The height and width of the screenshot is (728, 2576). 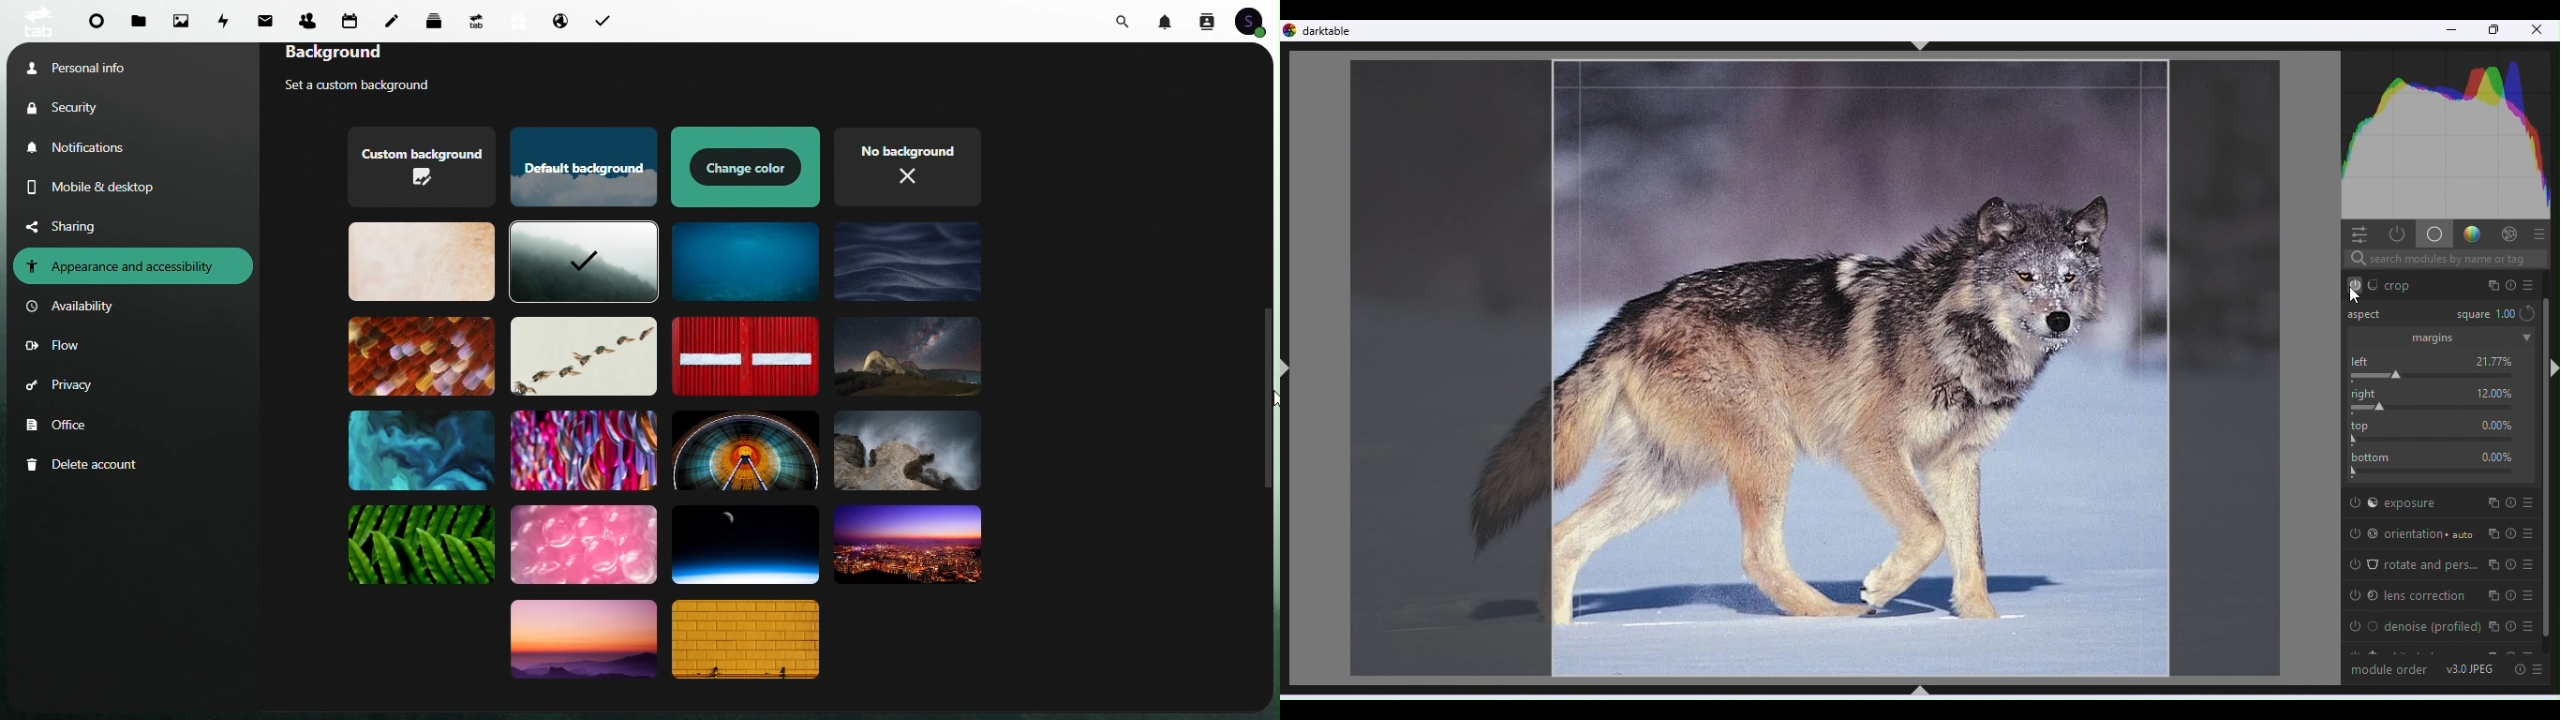 I want to click on Themes, so click(x=422, y=449).